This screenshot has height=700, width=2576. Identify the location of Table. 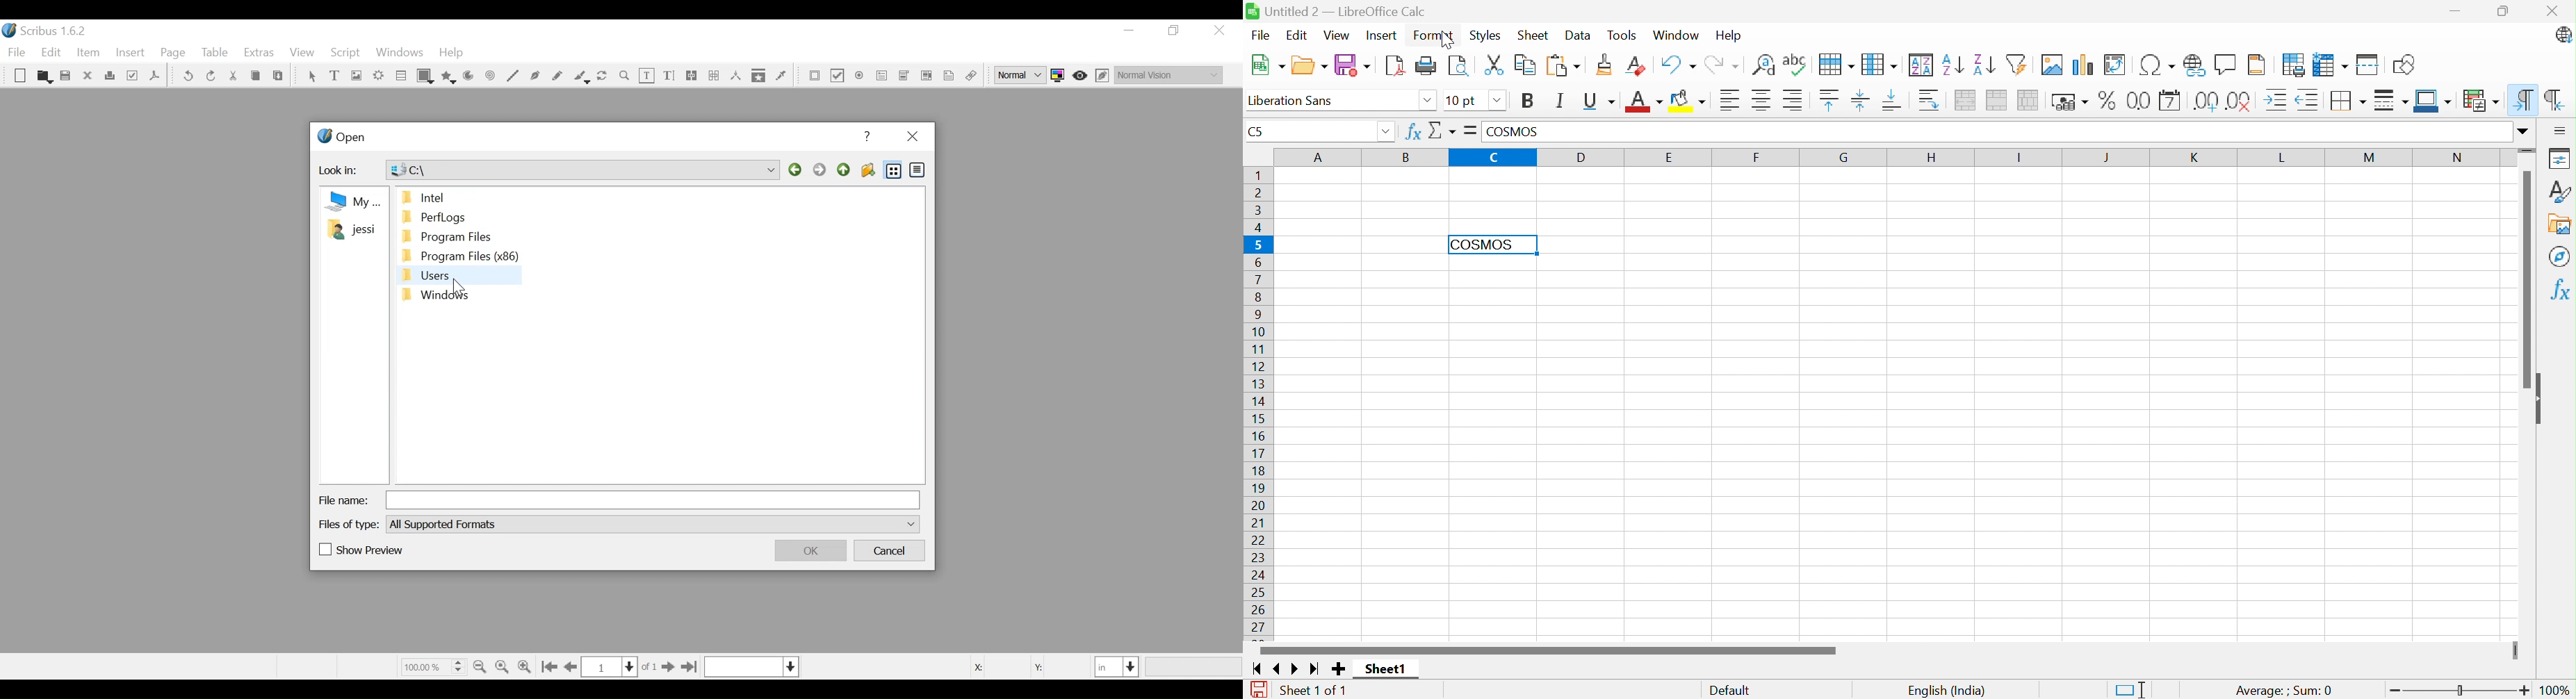
(401, 77).